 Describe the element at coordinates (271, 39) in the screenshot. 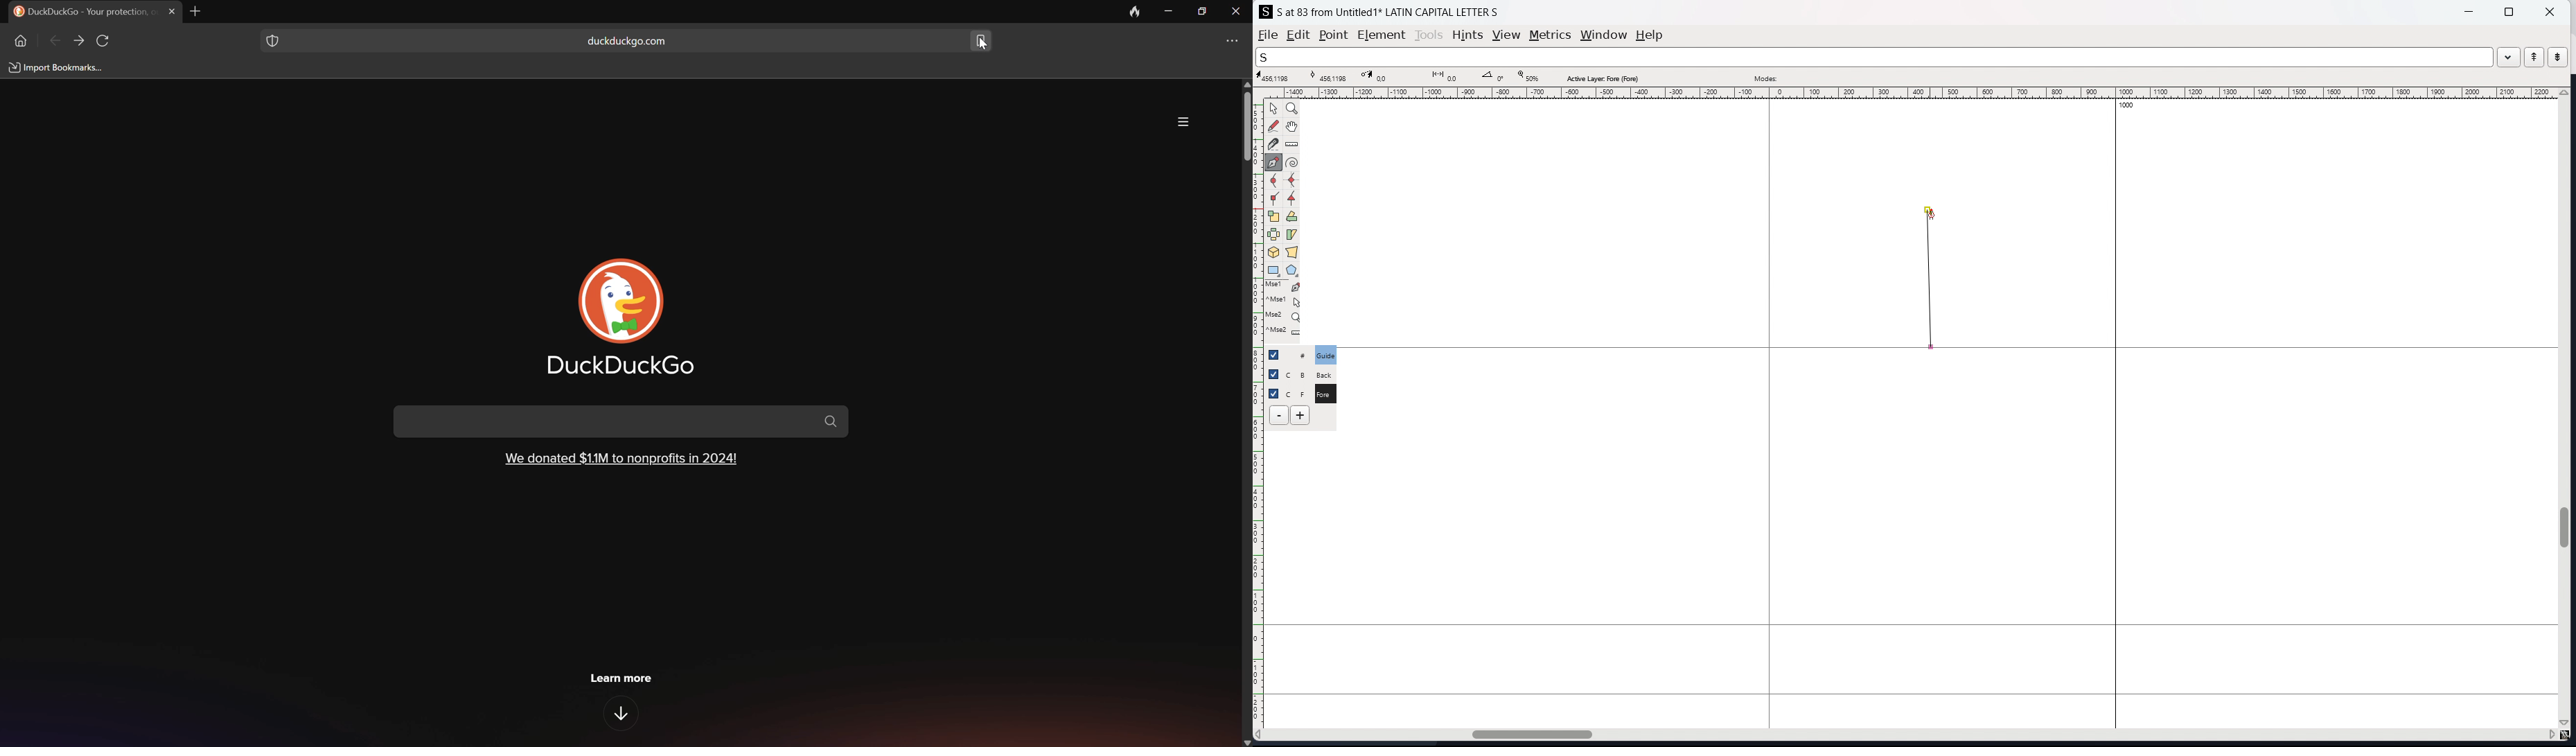

I see `Shield` at that location.